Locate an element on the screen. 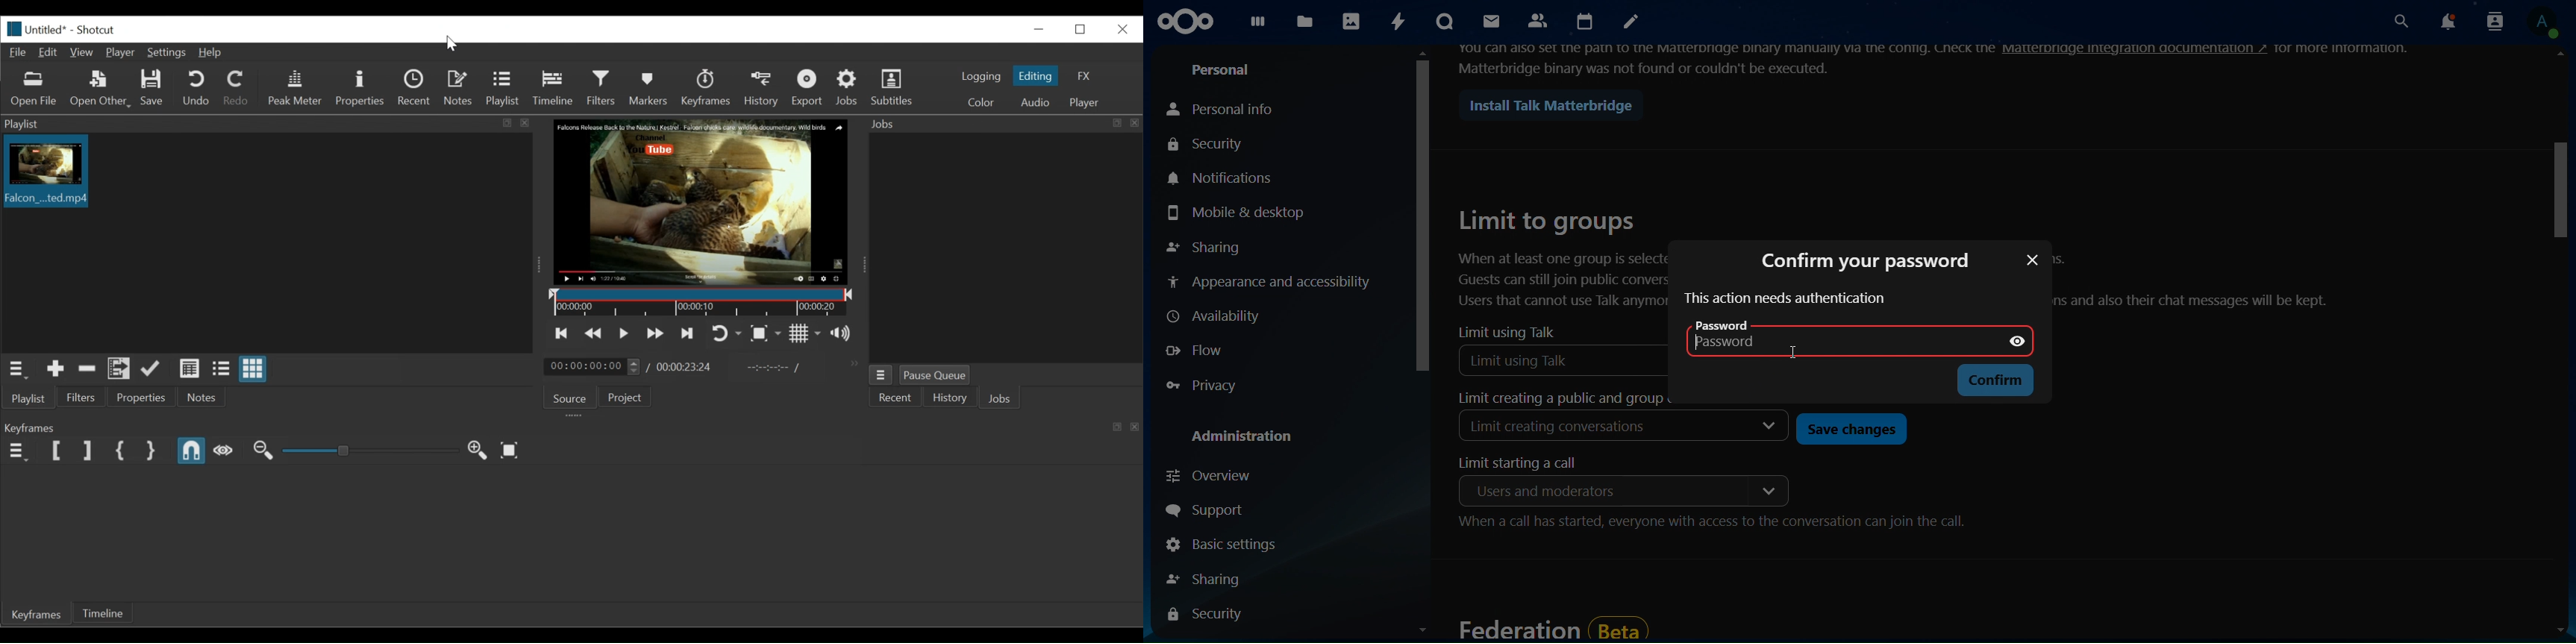 This screenshot has height=644, width=2576. View as details is located at coordinates (189, 368).